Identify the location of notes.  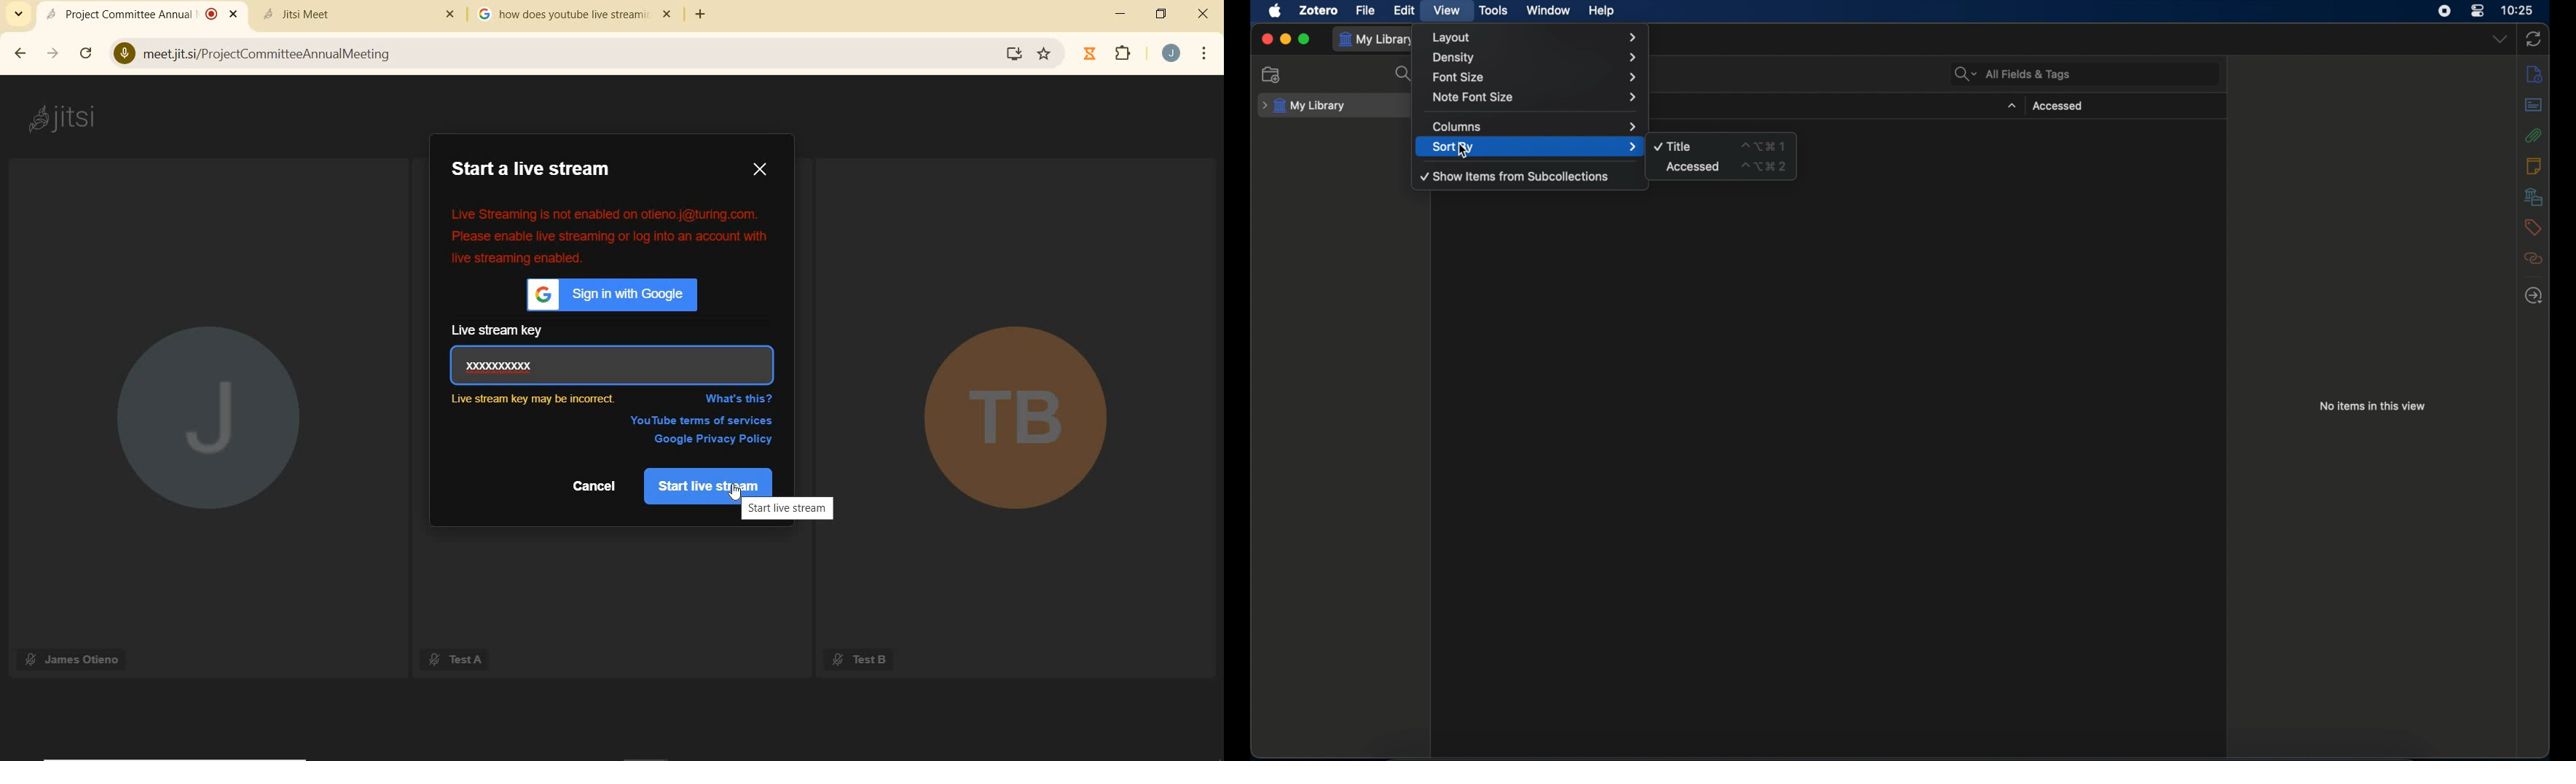
(2534, 73).